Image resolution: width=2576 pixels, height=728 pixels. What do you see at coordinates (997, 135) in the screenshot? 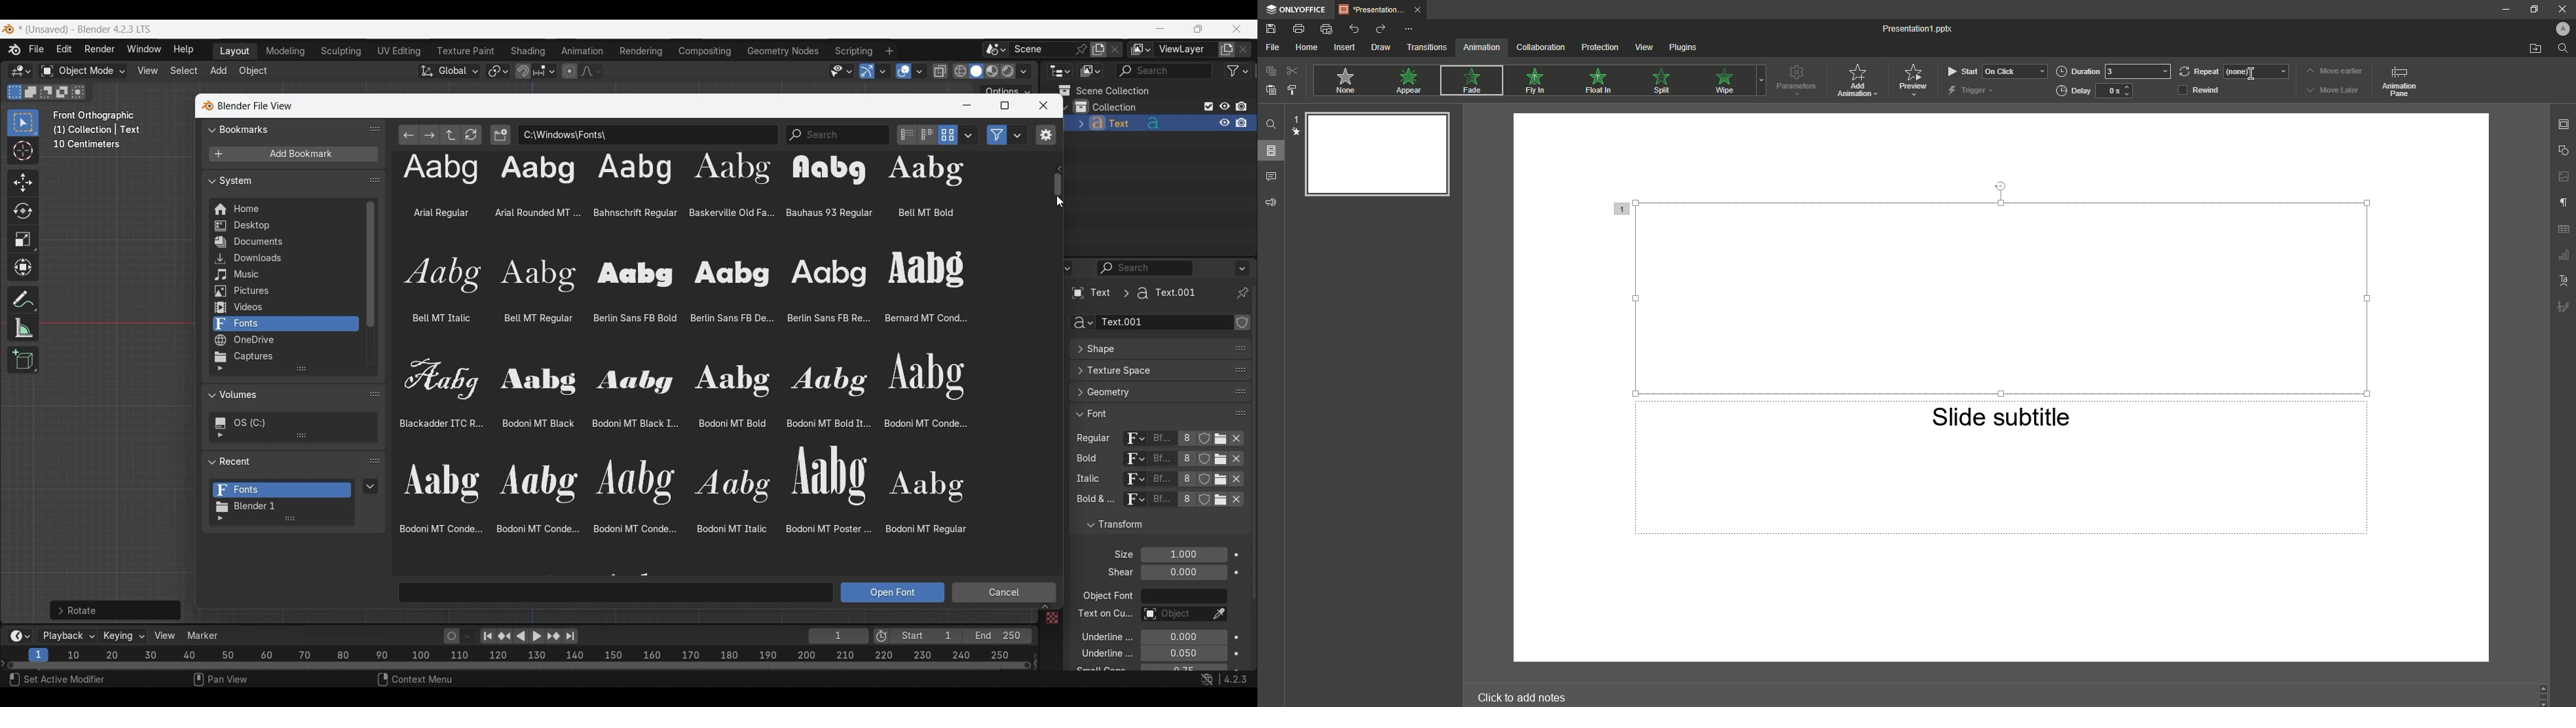
I see `Filter files` at bounding box center [997, 135].